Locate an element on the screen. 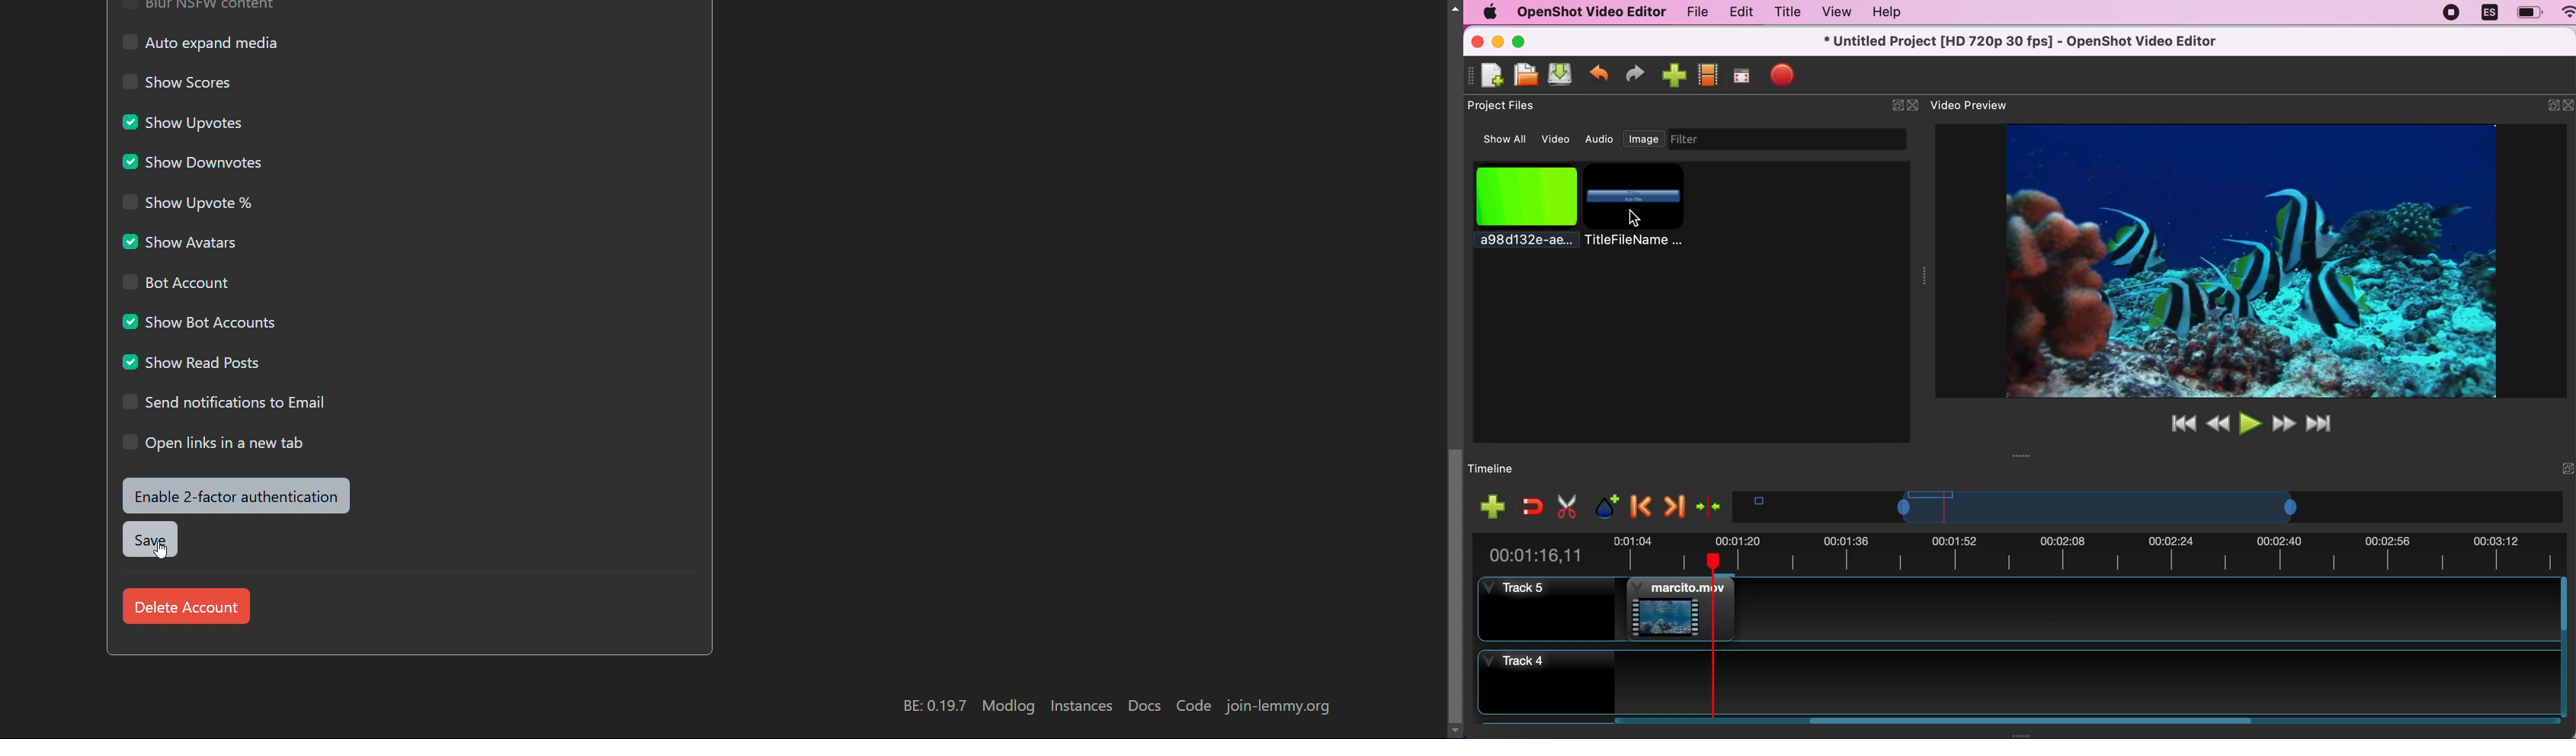 Image resolution: width=2576 pixels, height=756 pixels. show read posts is located at coordinates (194, 361).